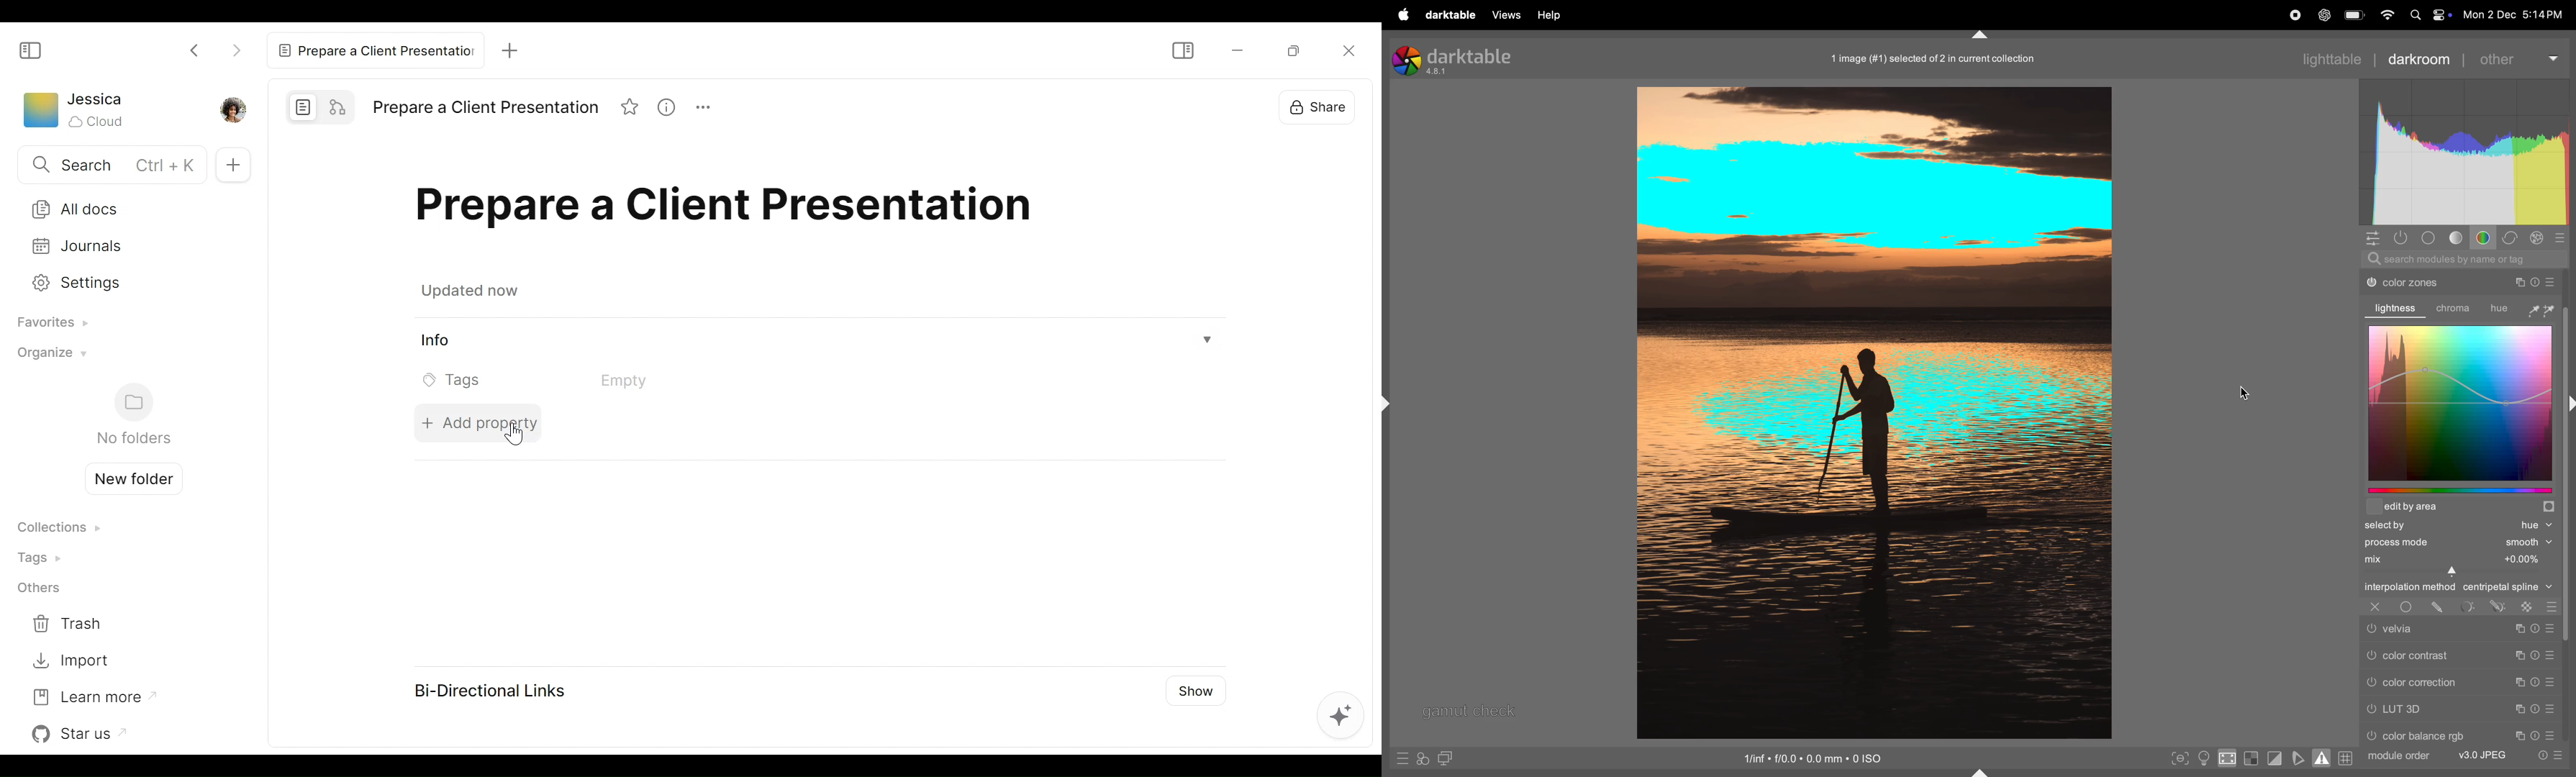 The height and width of the screenshot is (784, 2576). I want to click on Settings, so click(120, 281).